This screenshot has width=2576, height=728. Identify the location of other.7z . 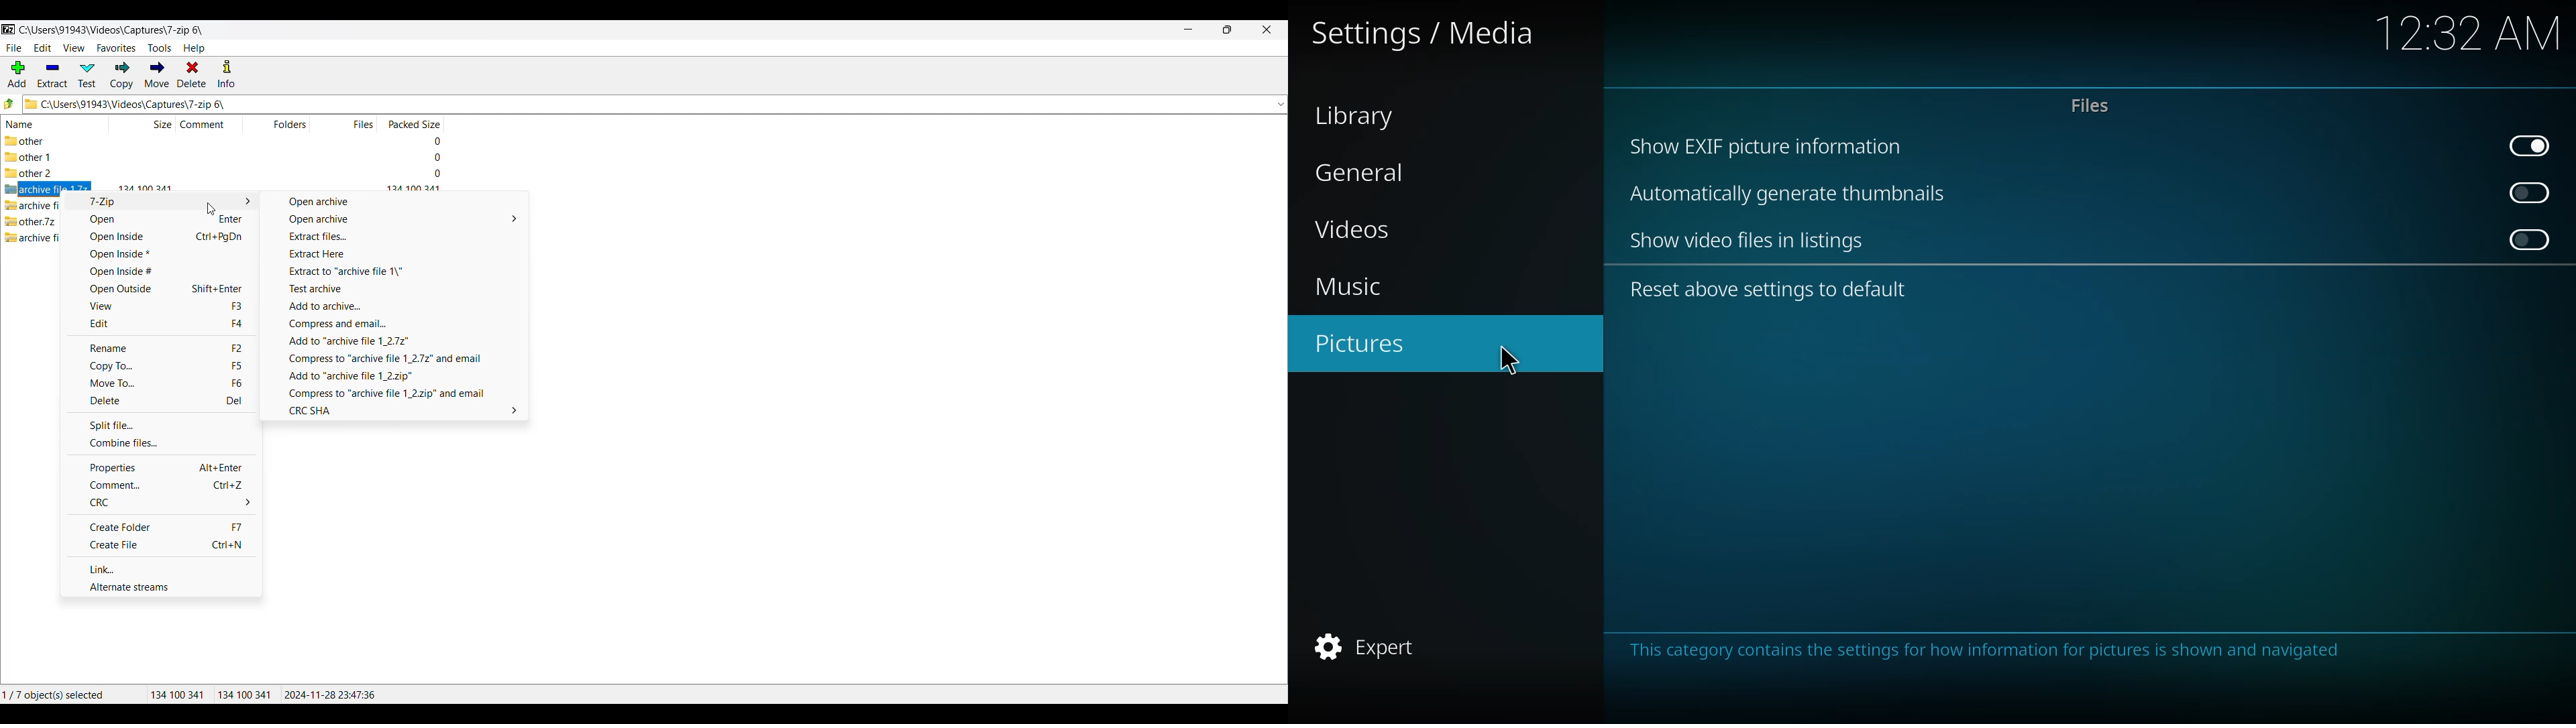
(31, 221).